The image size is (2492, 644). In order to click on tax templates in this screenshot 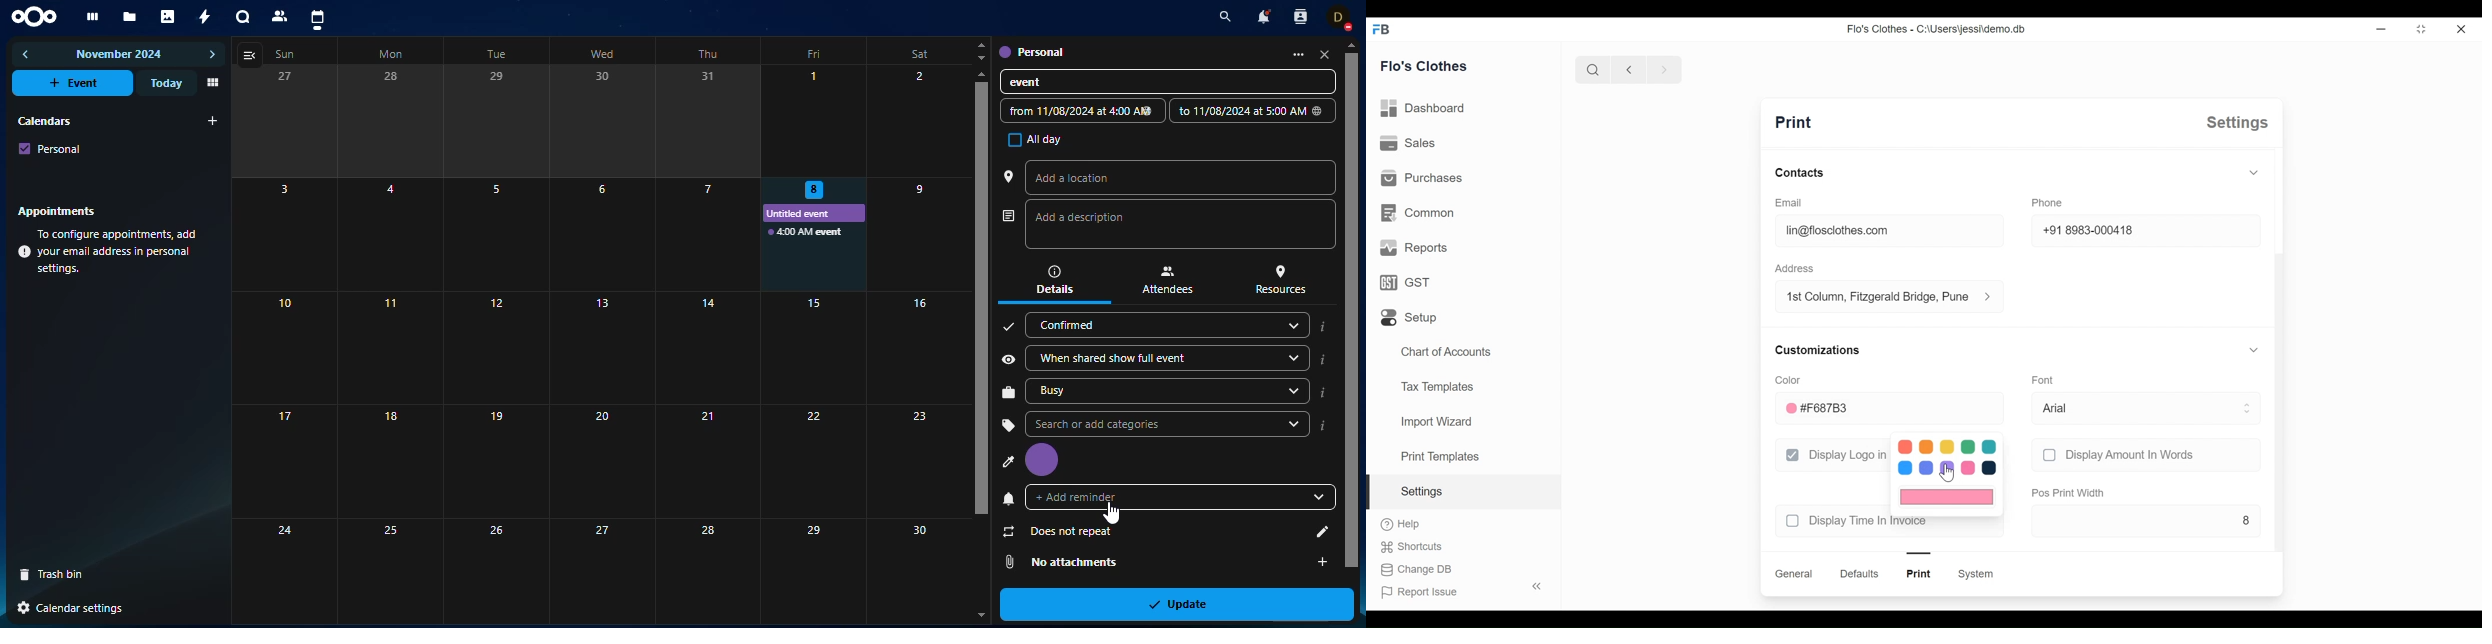, I will do `click(1435, 386)`.